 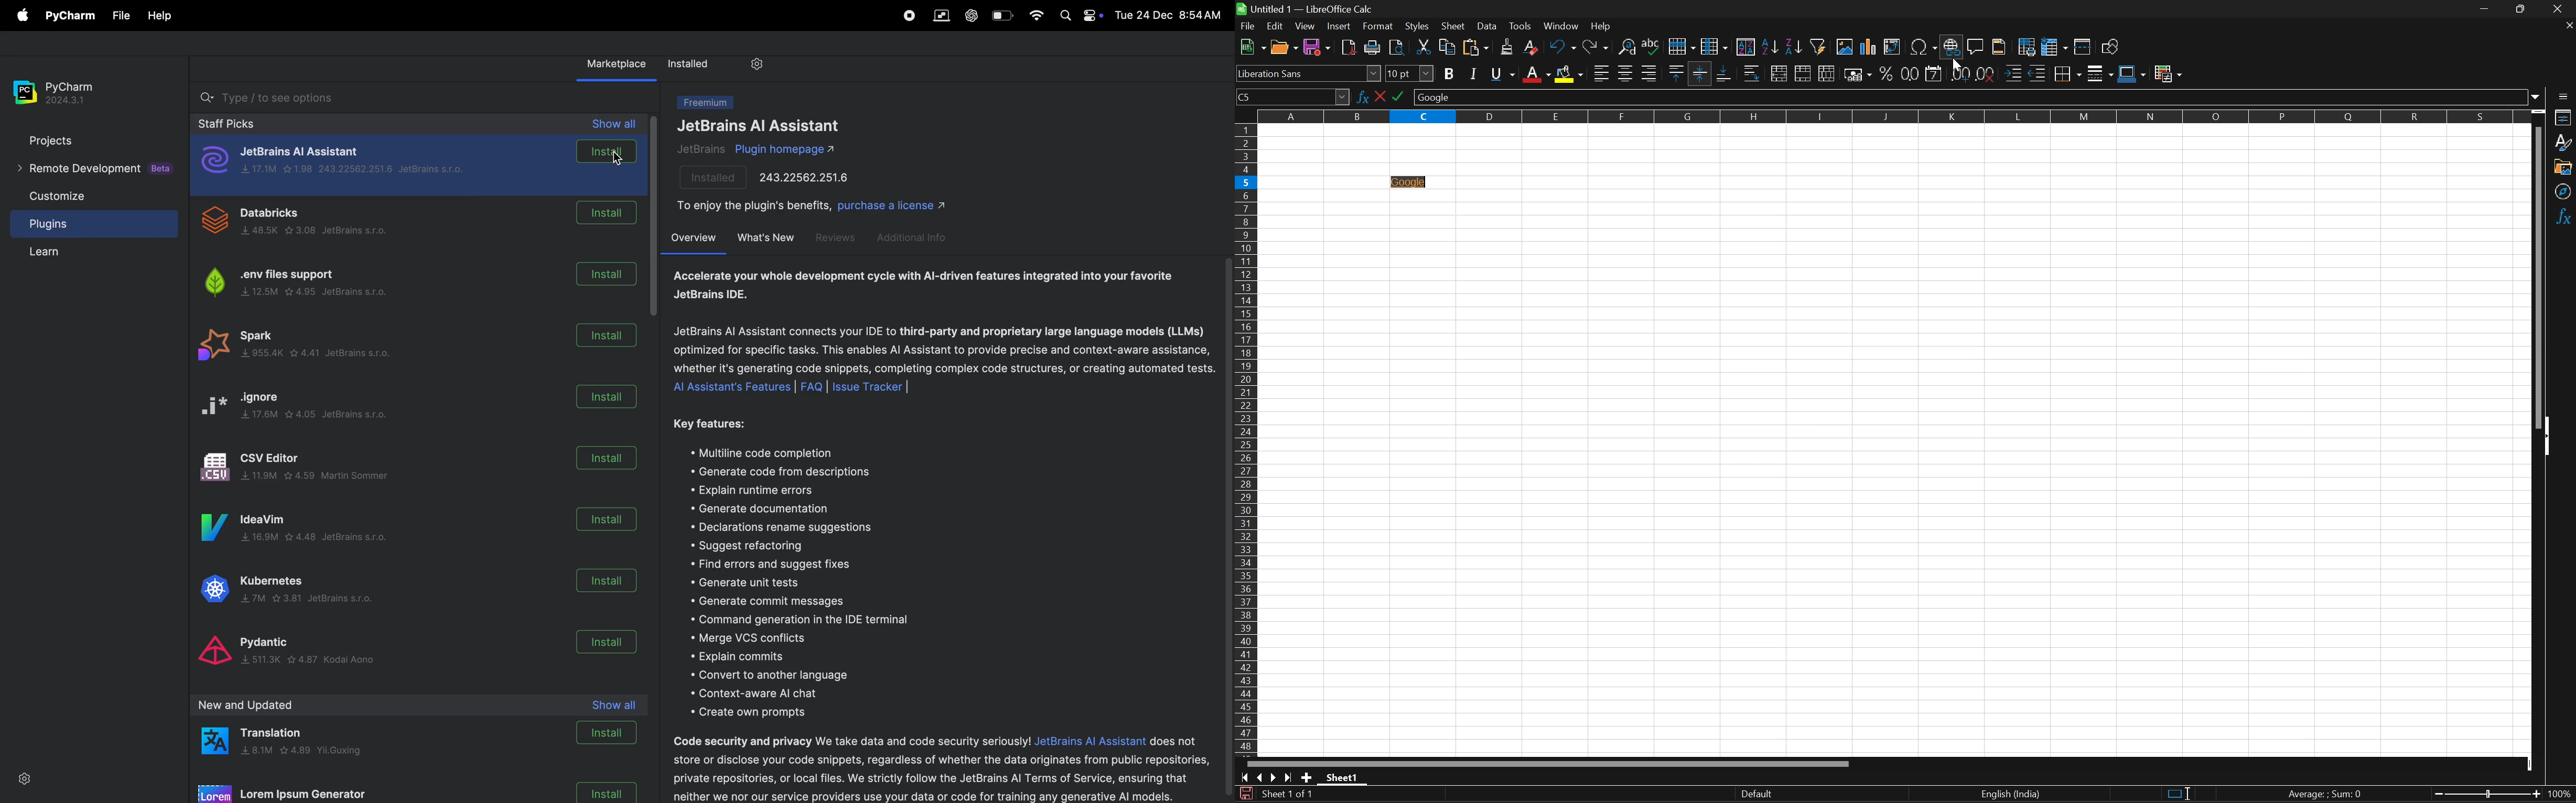 I want to click on Split window, so click(x=2082, y=47).